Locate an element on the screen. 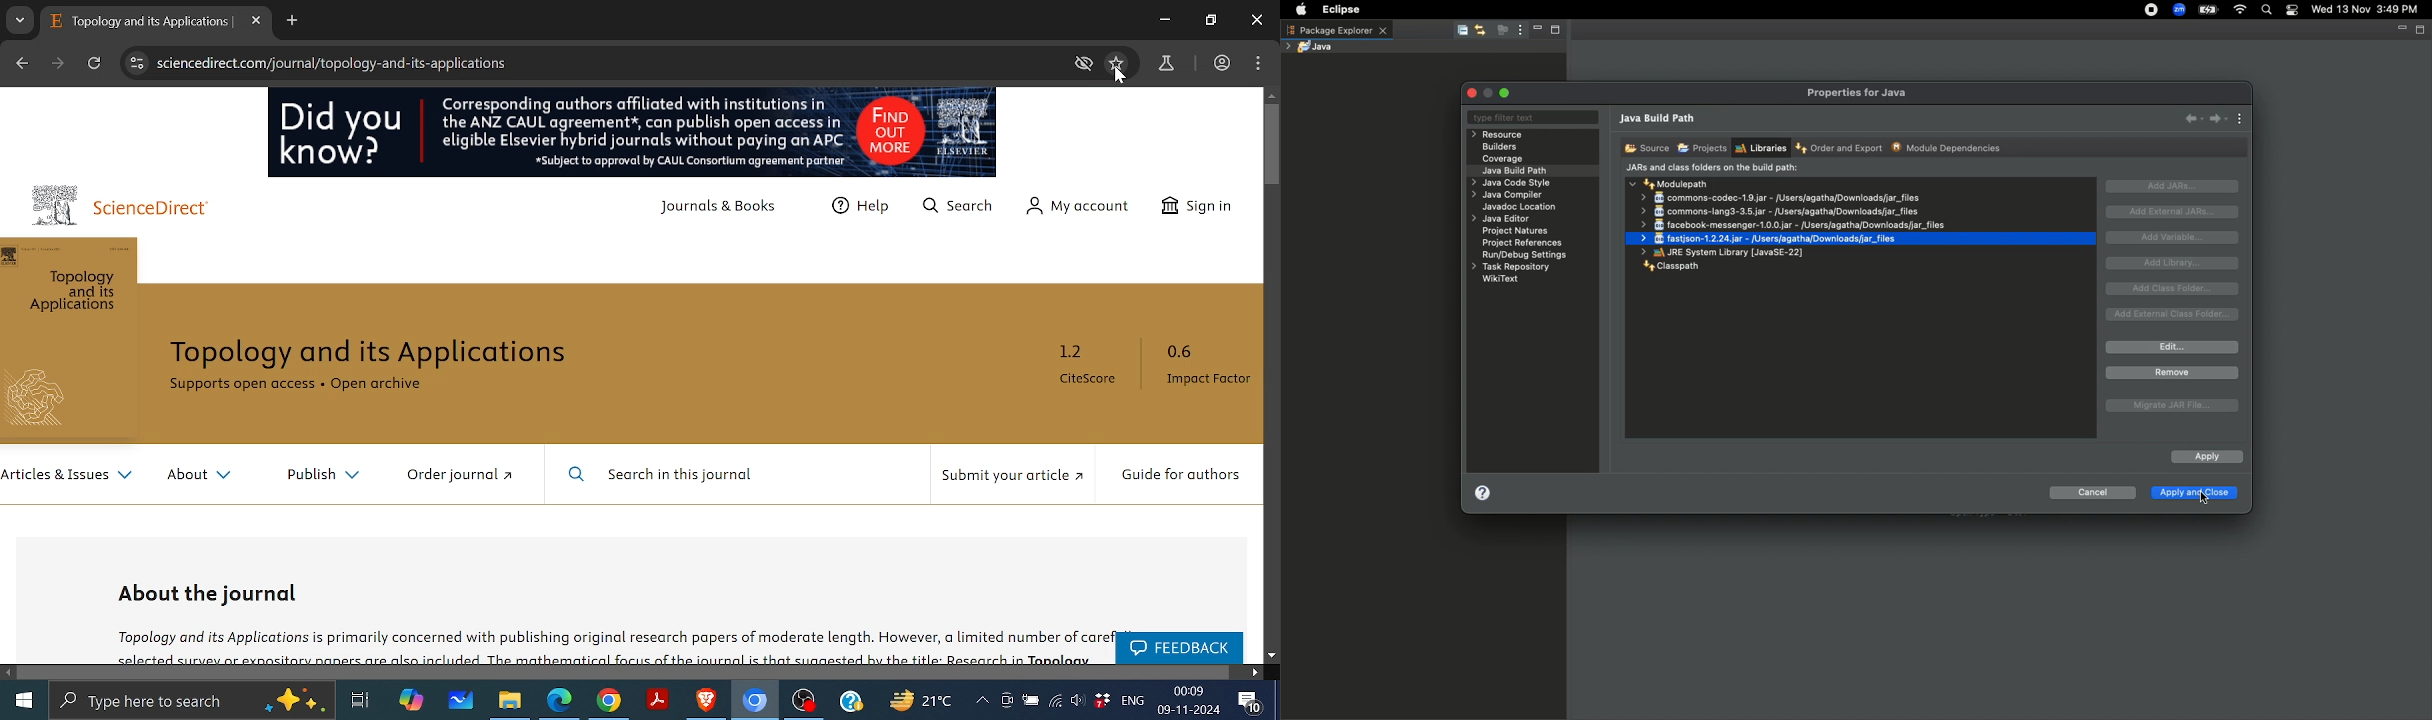 This screenshot has height=728, width=2436. Source is located at coordinates (1645, 147).